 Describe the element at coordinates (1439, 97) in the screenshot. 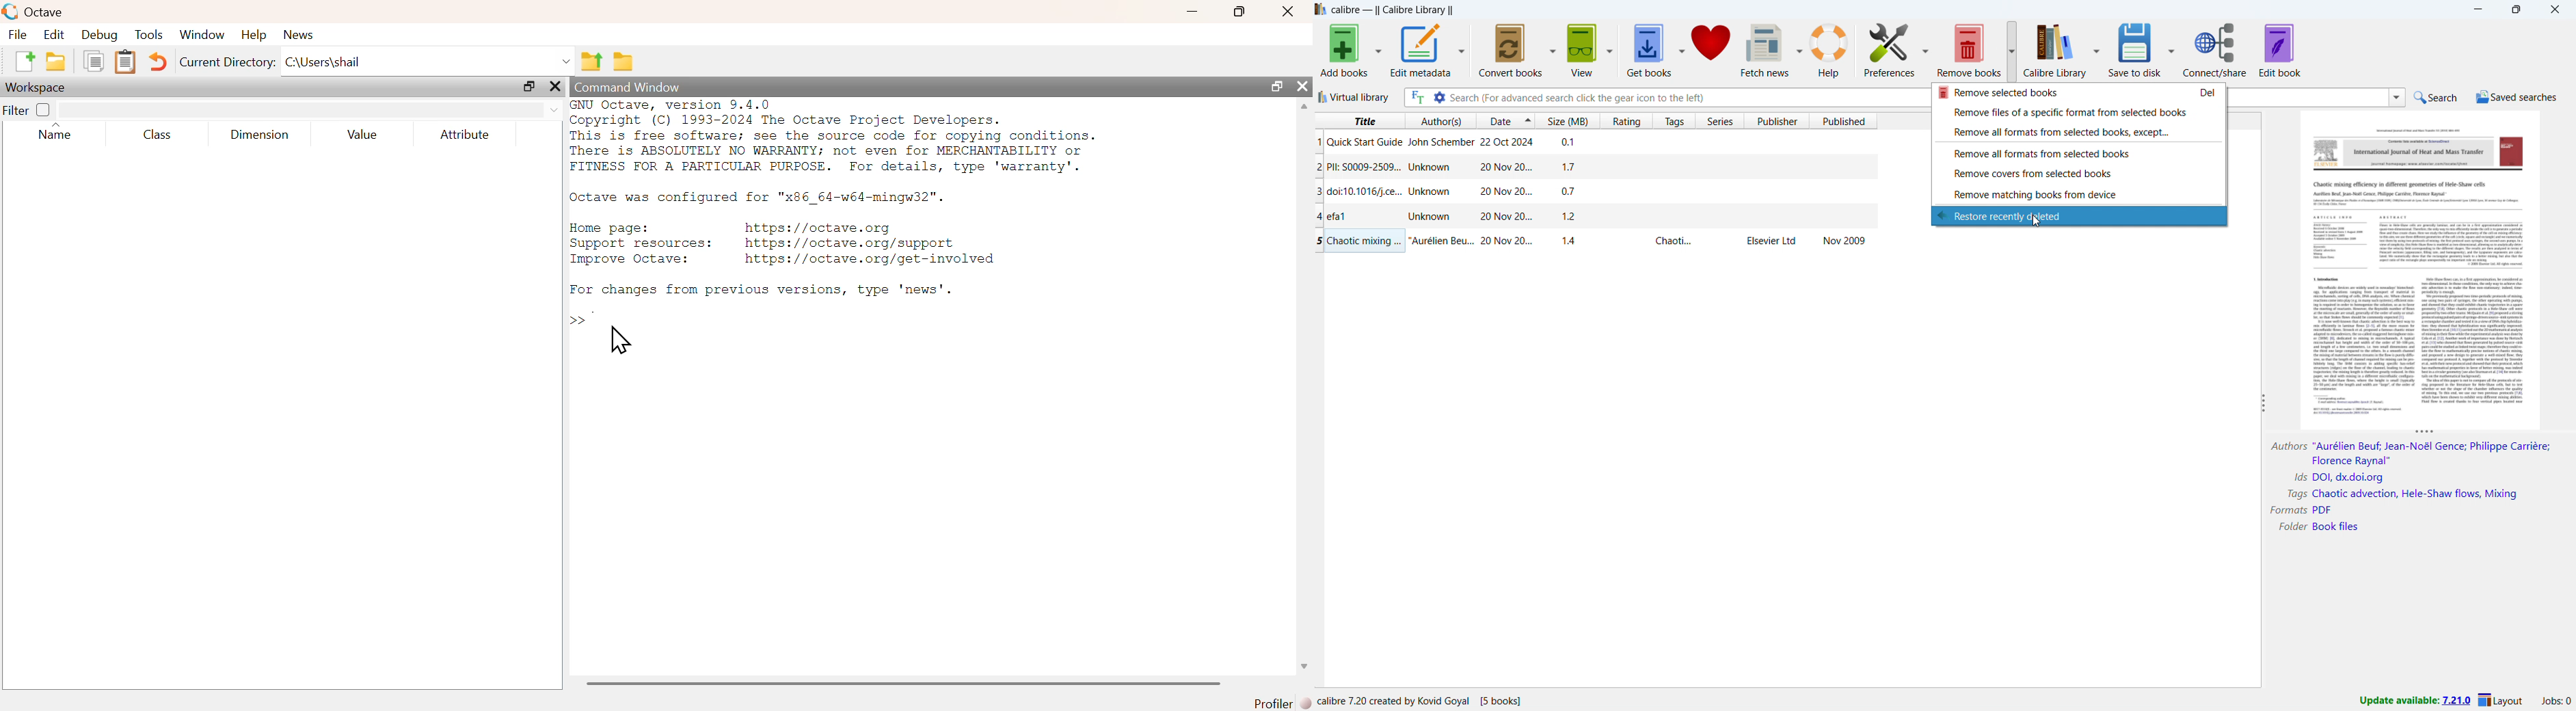

I see `advanced search` at that location.